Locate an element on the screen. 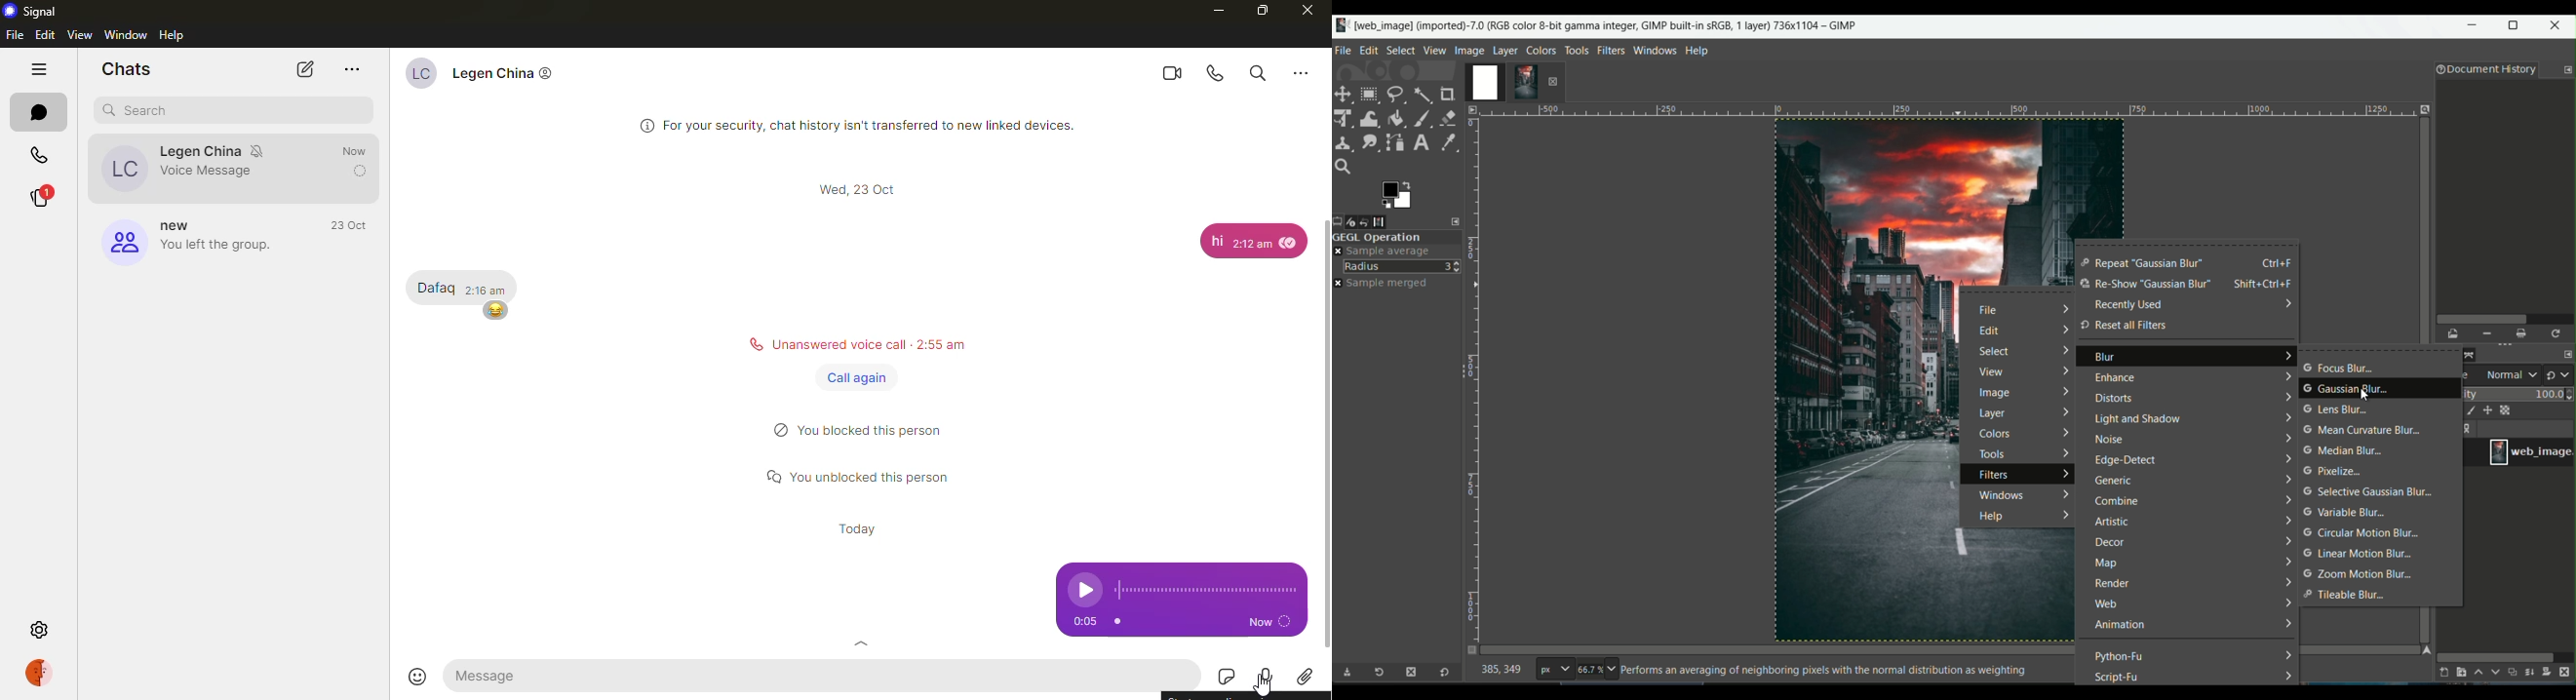 This screenshot has width=2576, height=700. contact is located at coordinates (232, 149).